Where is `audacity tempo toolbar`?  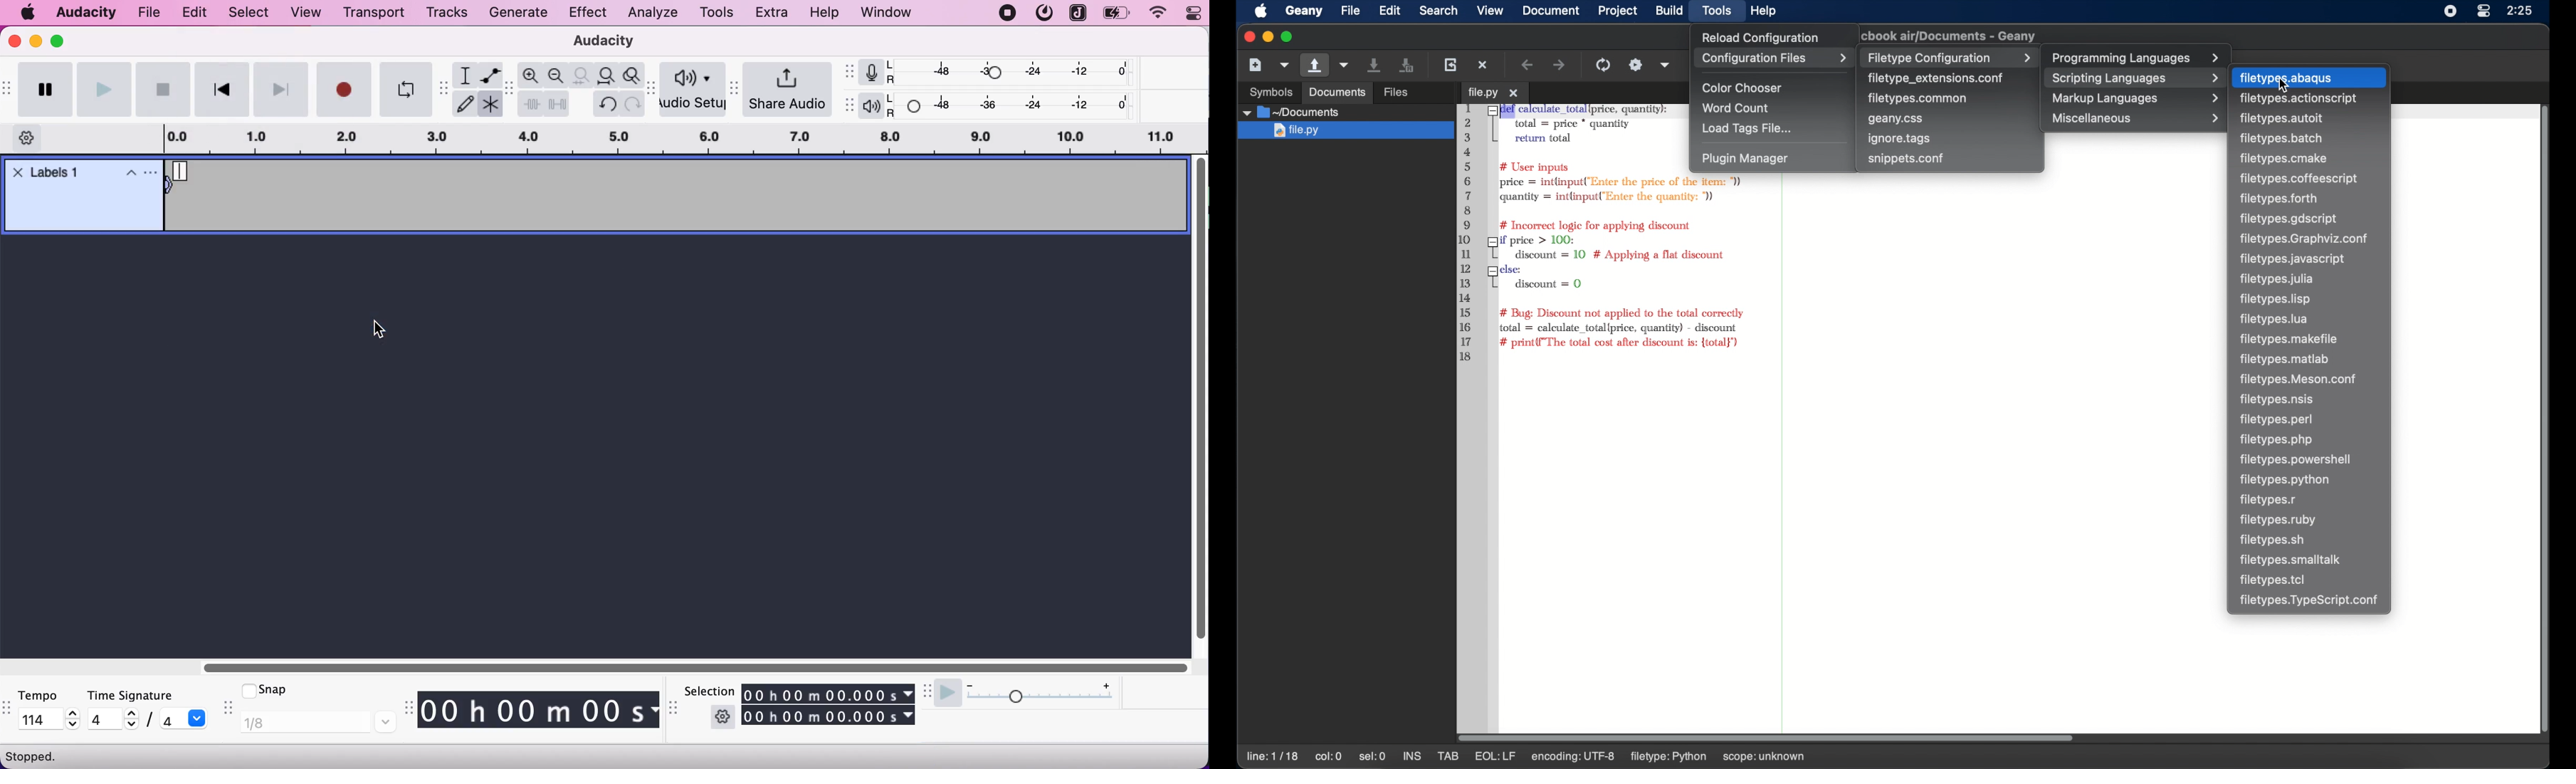
audacity tempo toolbar is located at coordinates (7, 710).